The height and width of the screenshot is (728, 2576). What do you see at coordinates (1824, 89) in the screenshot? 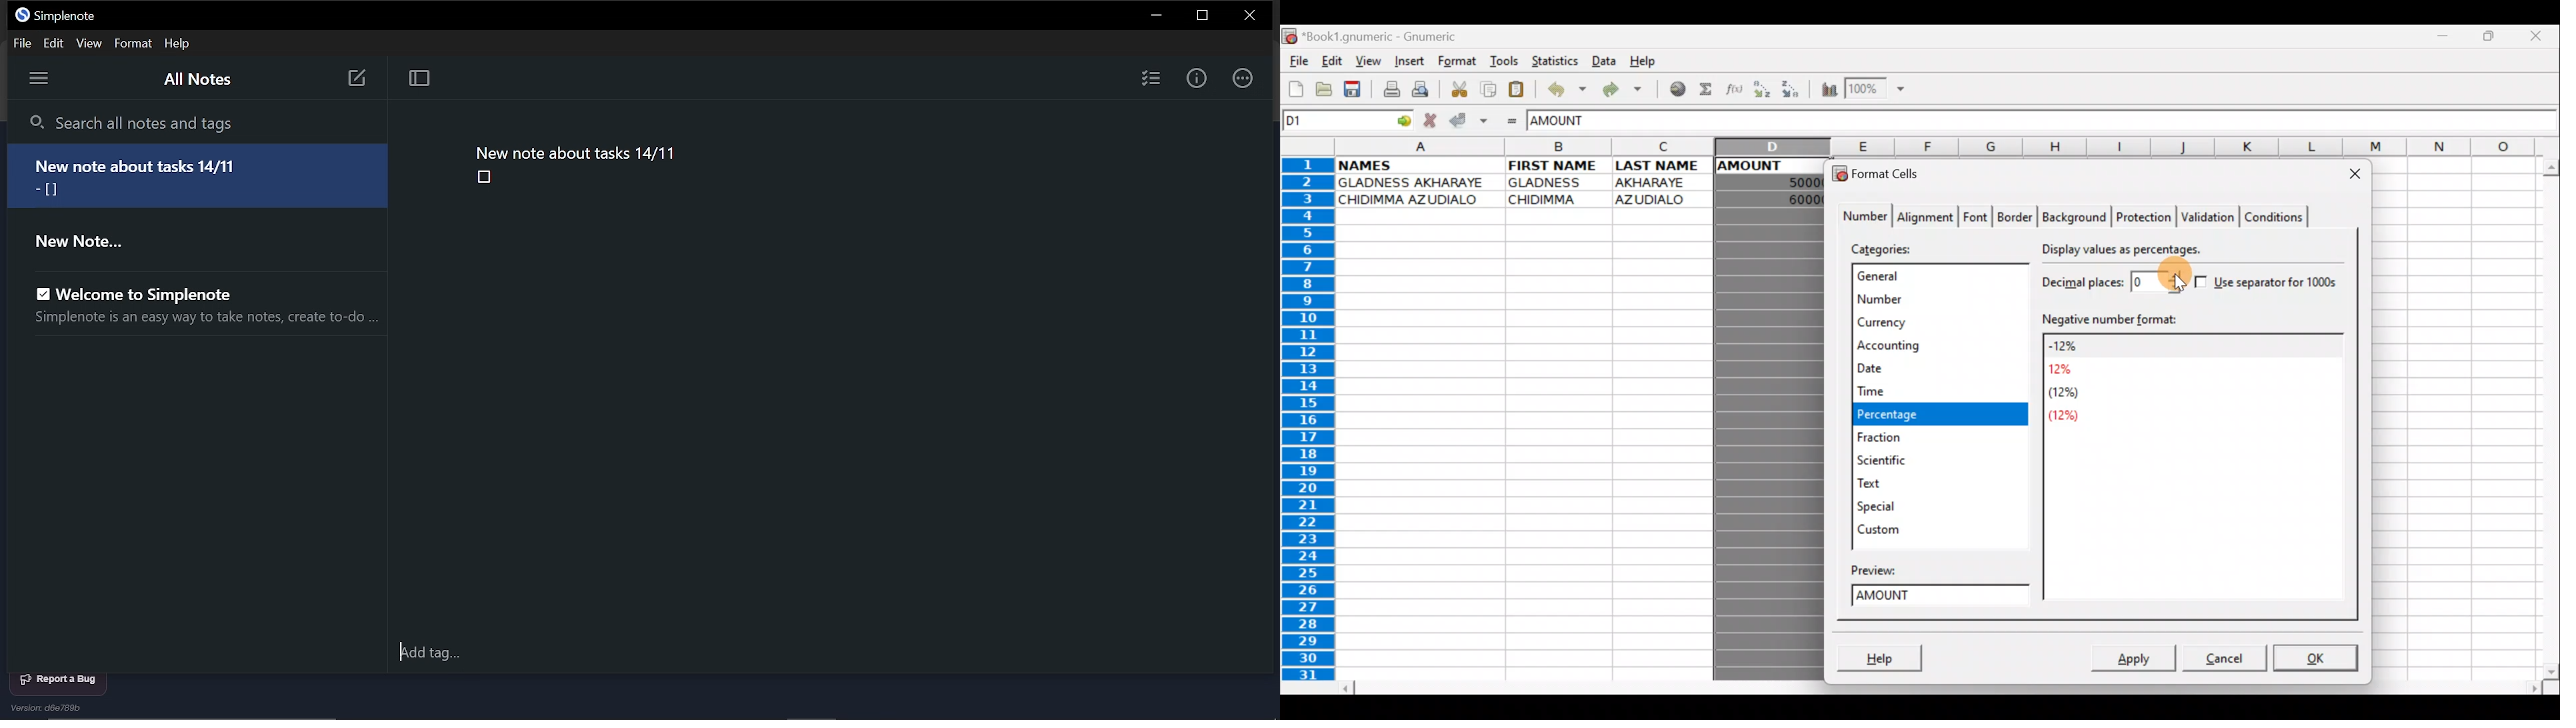
I see `Insert Chart` at bounding box center [1824, 89].